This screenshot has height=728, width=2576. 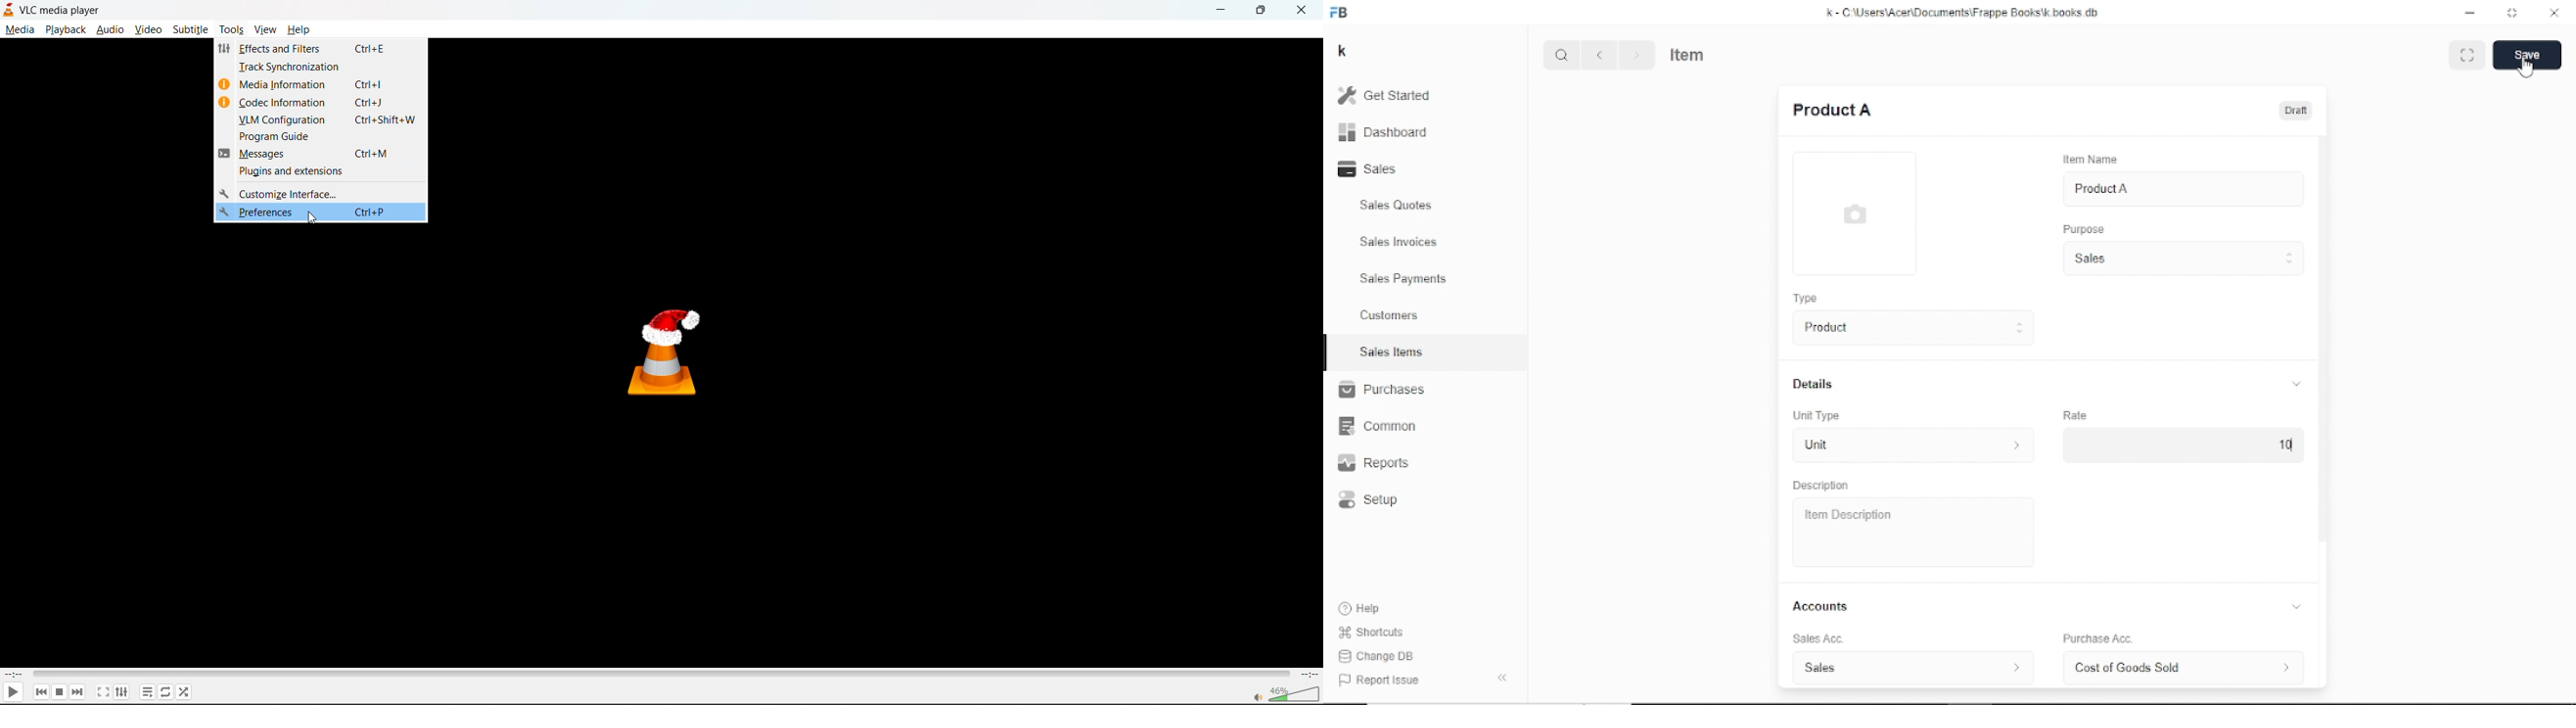 What do you see at coordinates (81, 691) in the screenshot?
I see `next` at bounding box center [81, 691].